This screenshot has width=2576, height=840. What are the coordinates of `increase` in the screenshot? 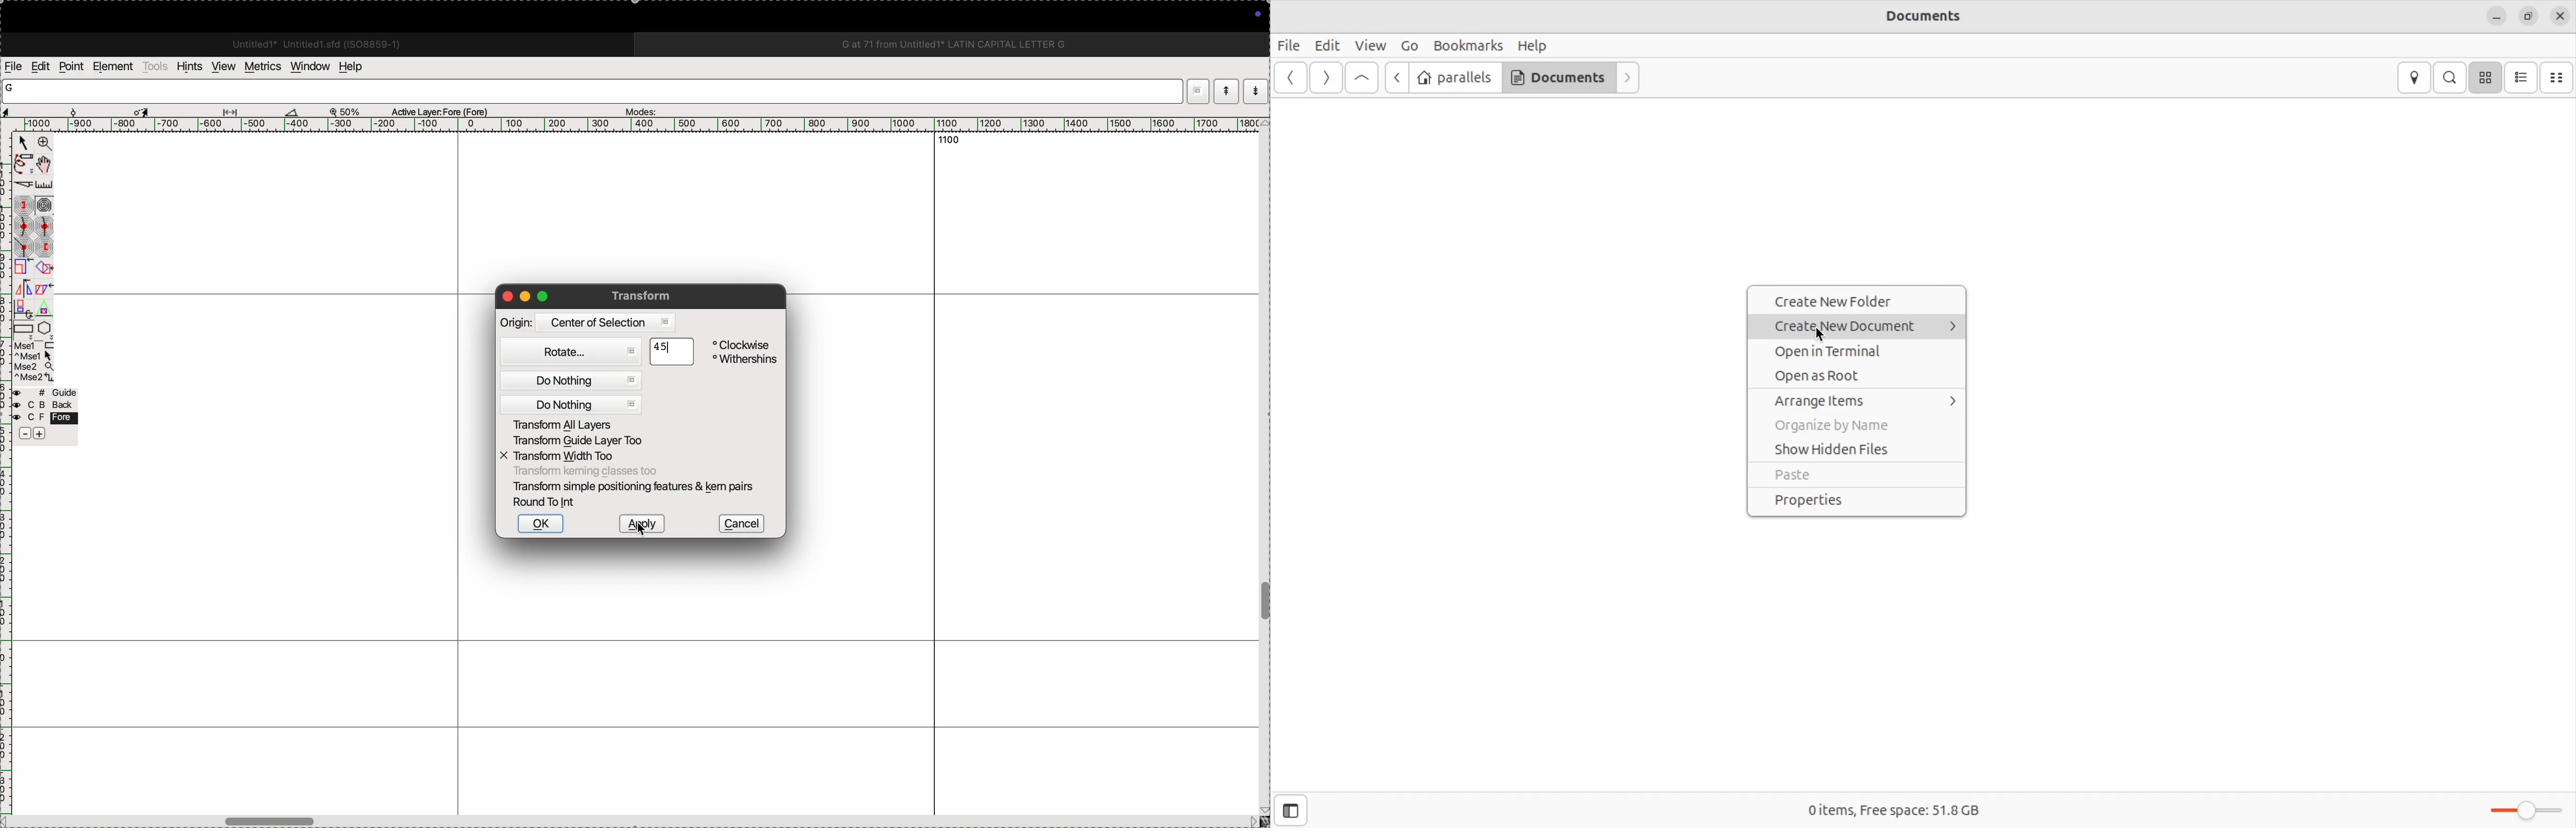 It's located at (40, 433).